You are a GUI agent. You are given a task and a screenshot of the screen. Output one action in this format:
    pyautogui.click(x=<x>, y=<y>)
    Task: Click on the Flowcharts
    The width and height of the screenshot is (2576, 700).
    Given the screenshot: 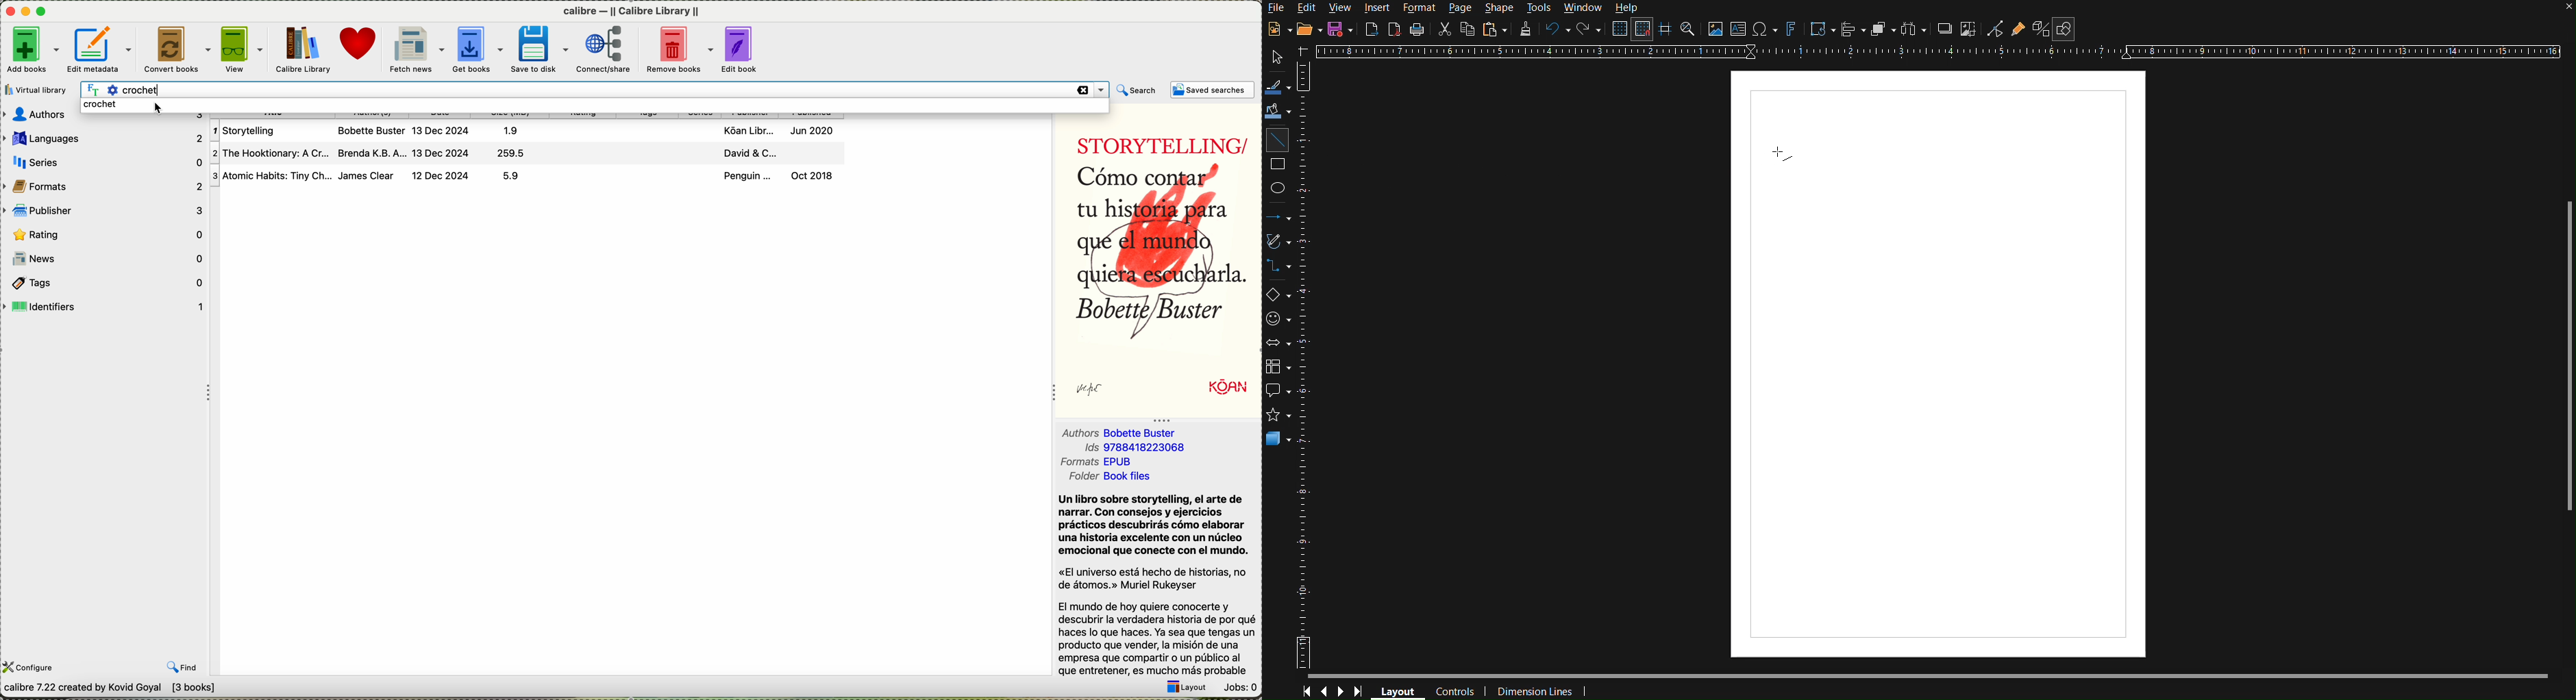 What is the action you would take?
    pyautogui.click(x=1278, y=367)
    